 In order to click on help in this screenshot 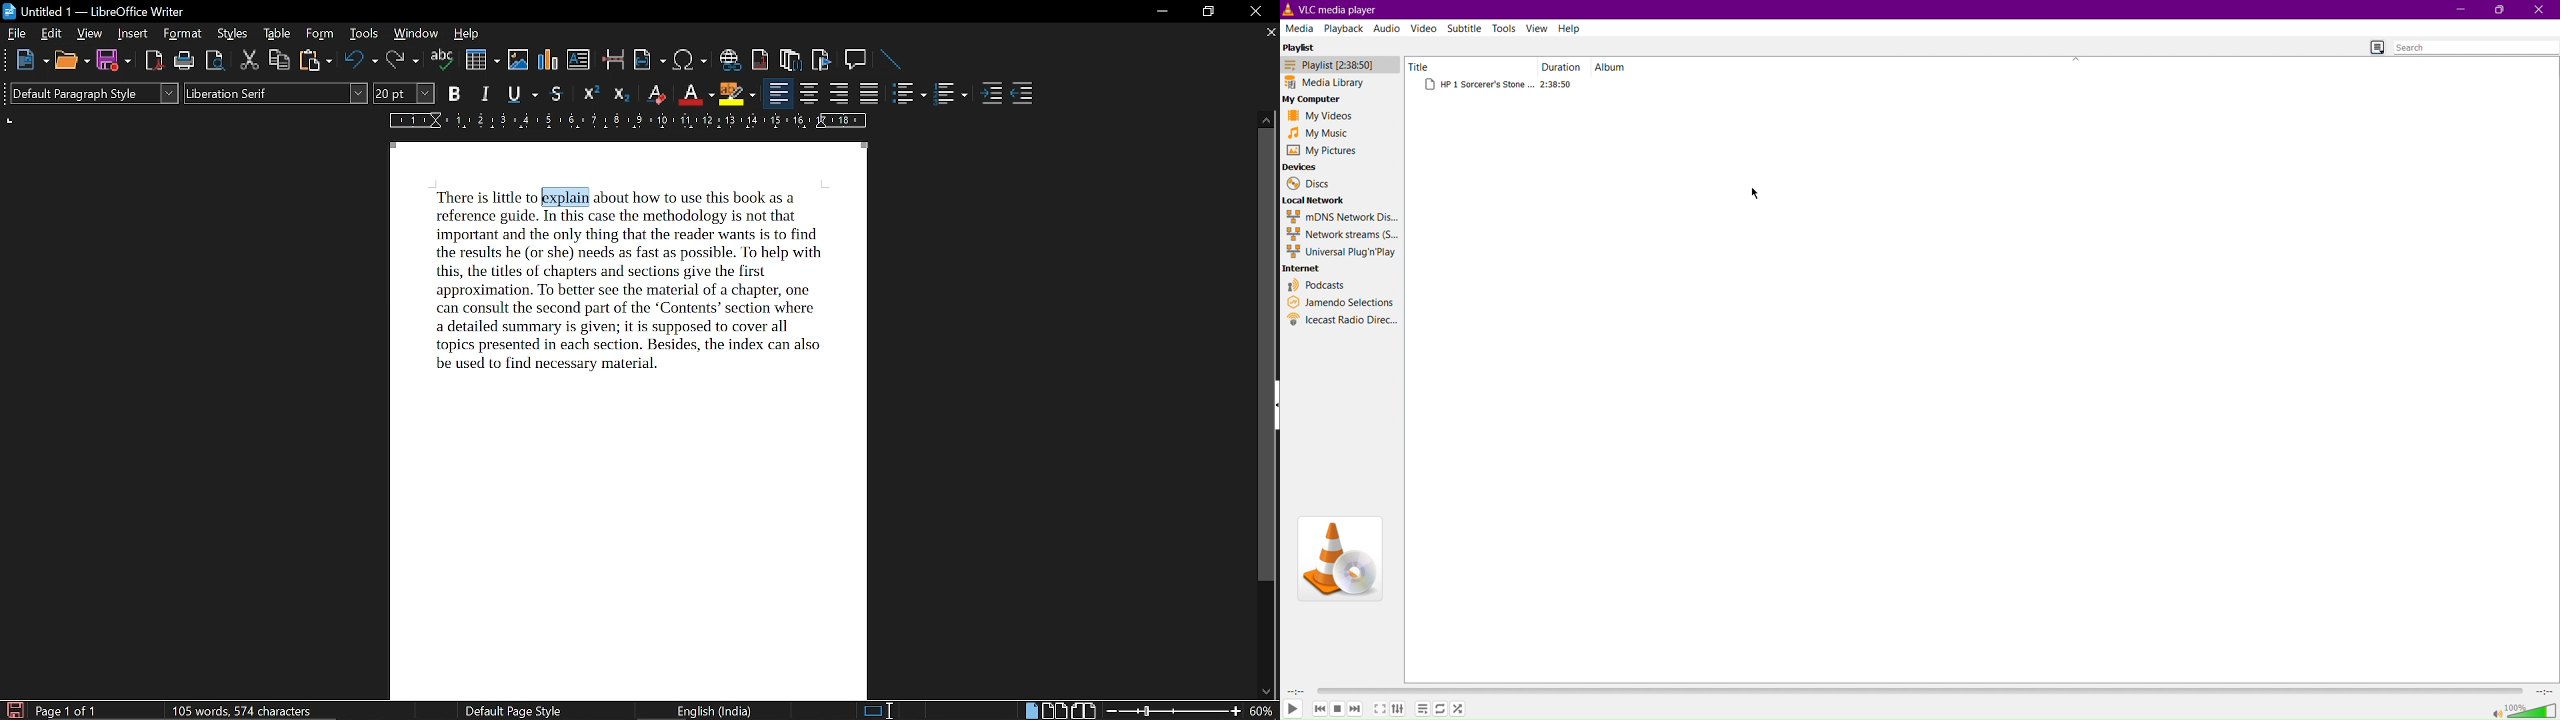, I will do `click(464, 34)`.